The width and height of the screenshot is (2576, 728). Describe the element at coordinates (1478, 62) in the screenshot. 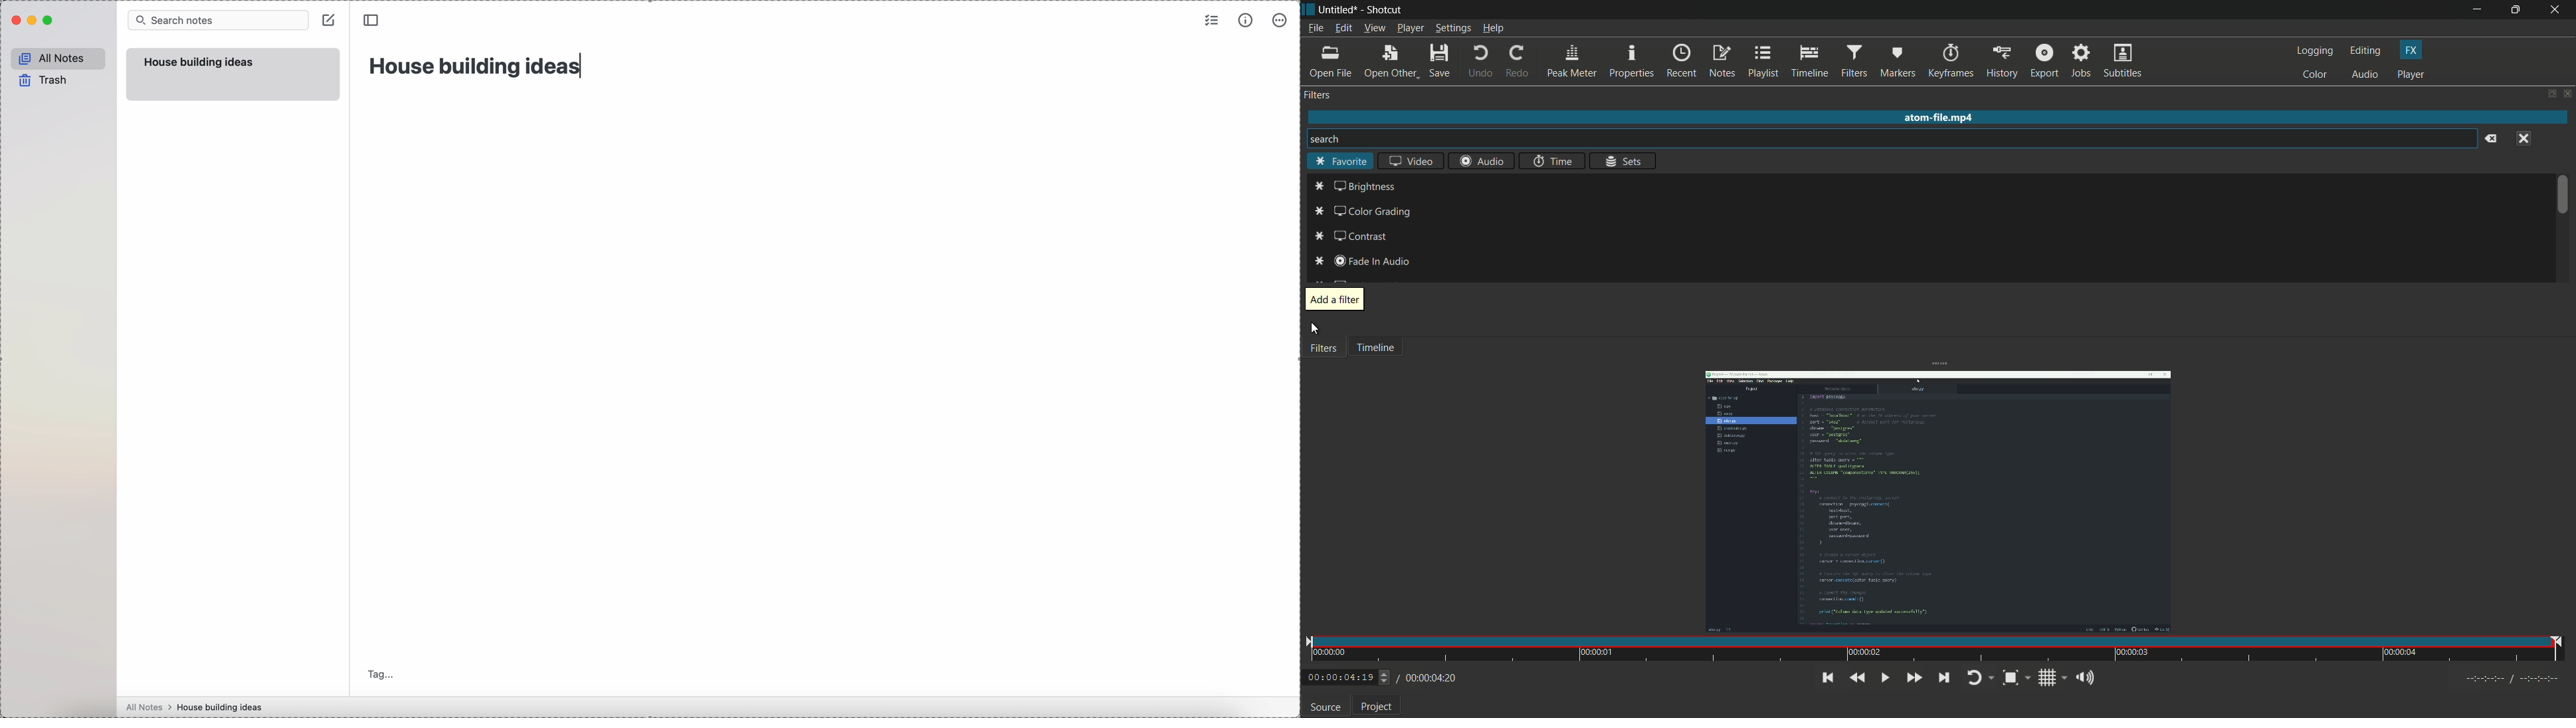

I see `undo` at that location.